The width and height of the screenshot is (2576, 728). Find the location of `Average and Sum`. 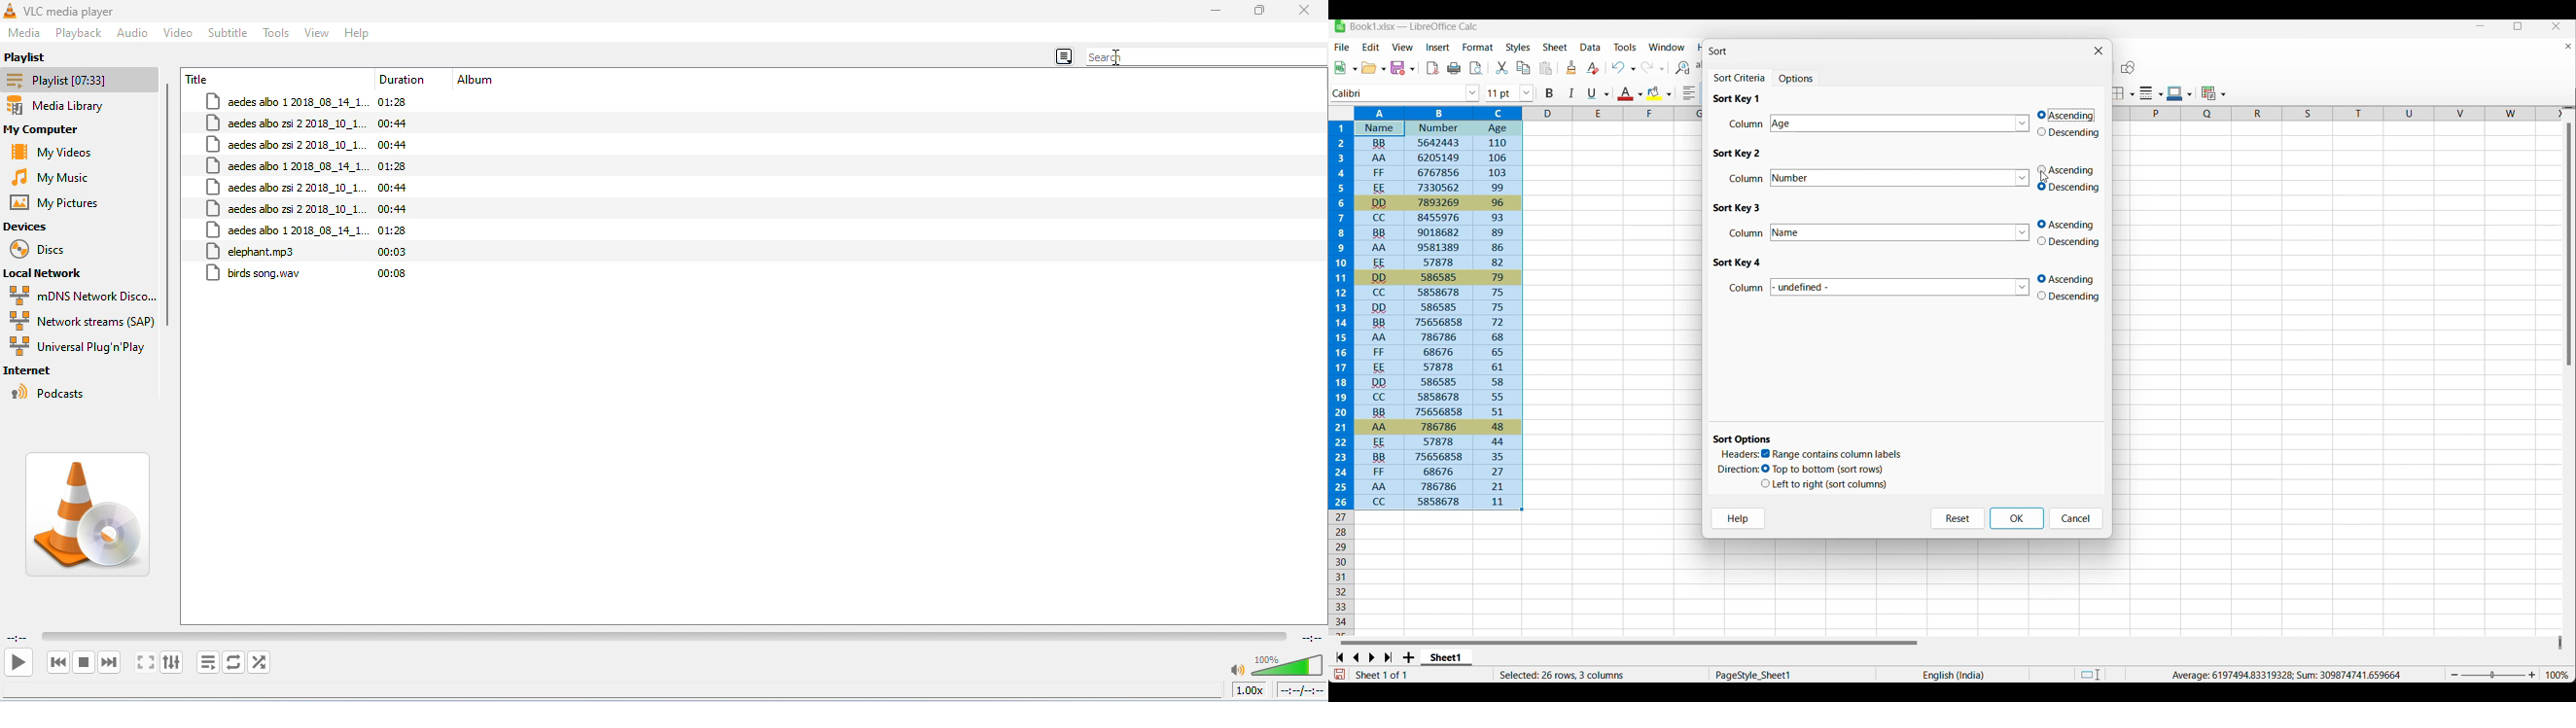

Average and Sum is located at coordinates (2285, 675).